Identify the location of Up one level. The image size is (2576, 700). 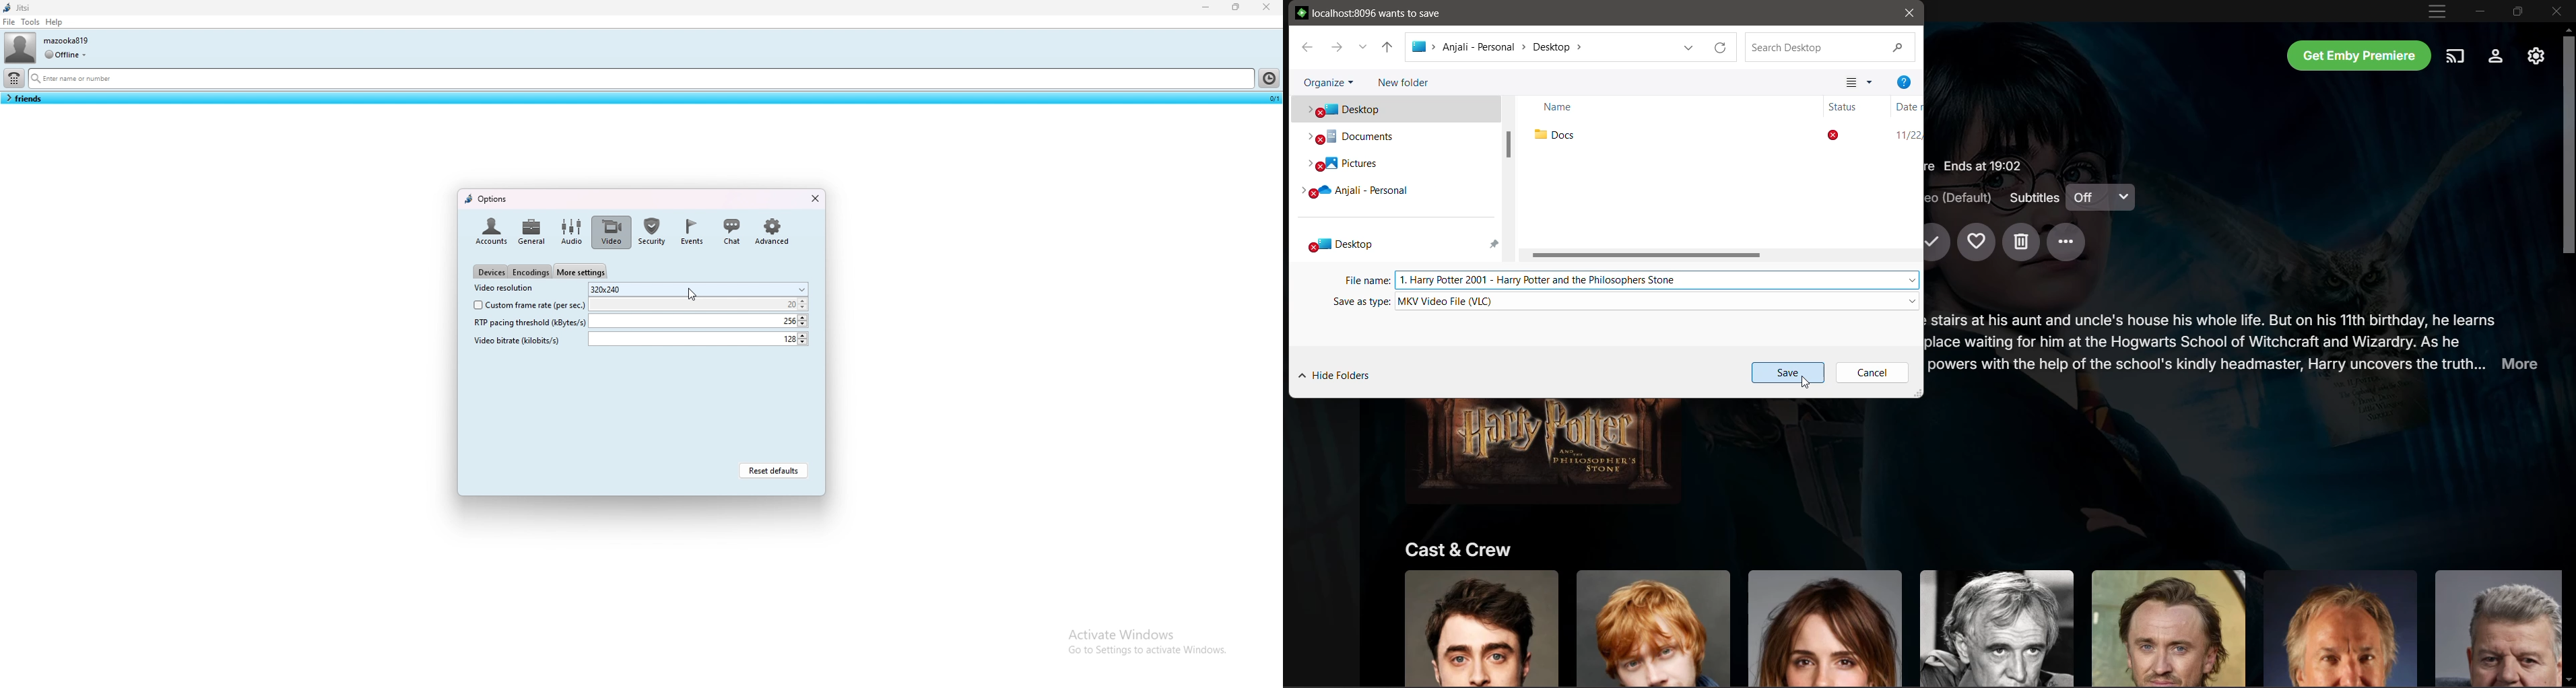
(1390, 49).